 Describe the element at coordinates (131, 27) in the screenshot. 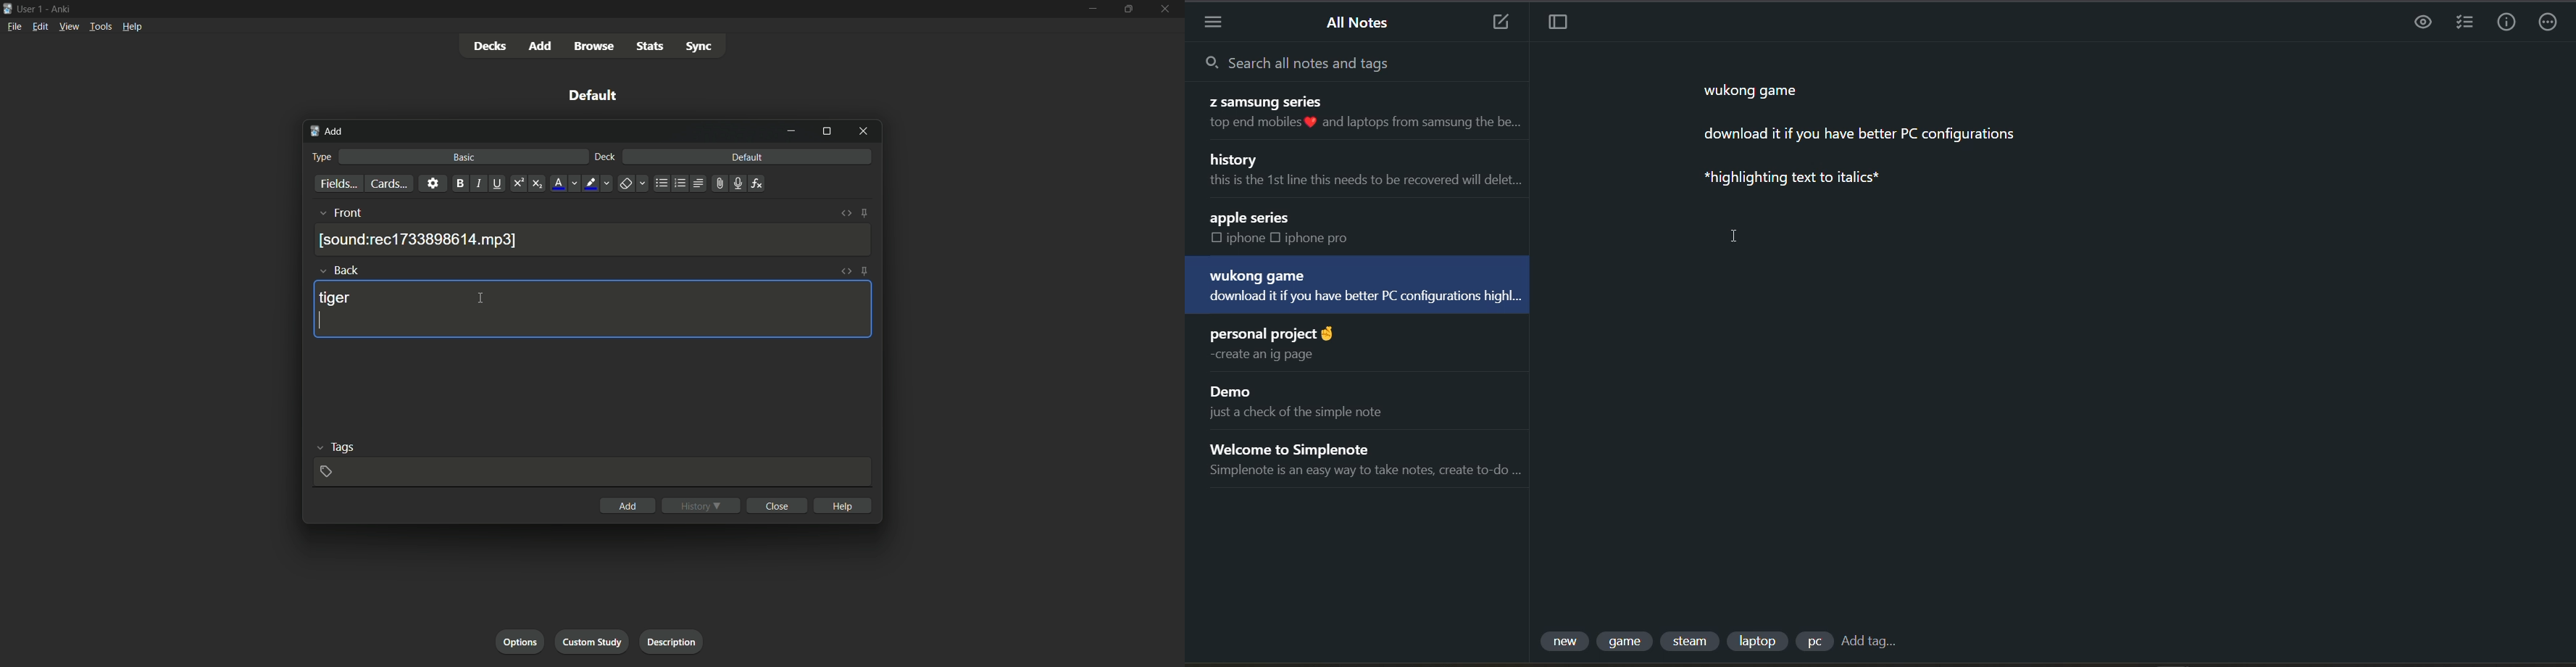

I see `help menu` at that location.